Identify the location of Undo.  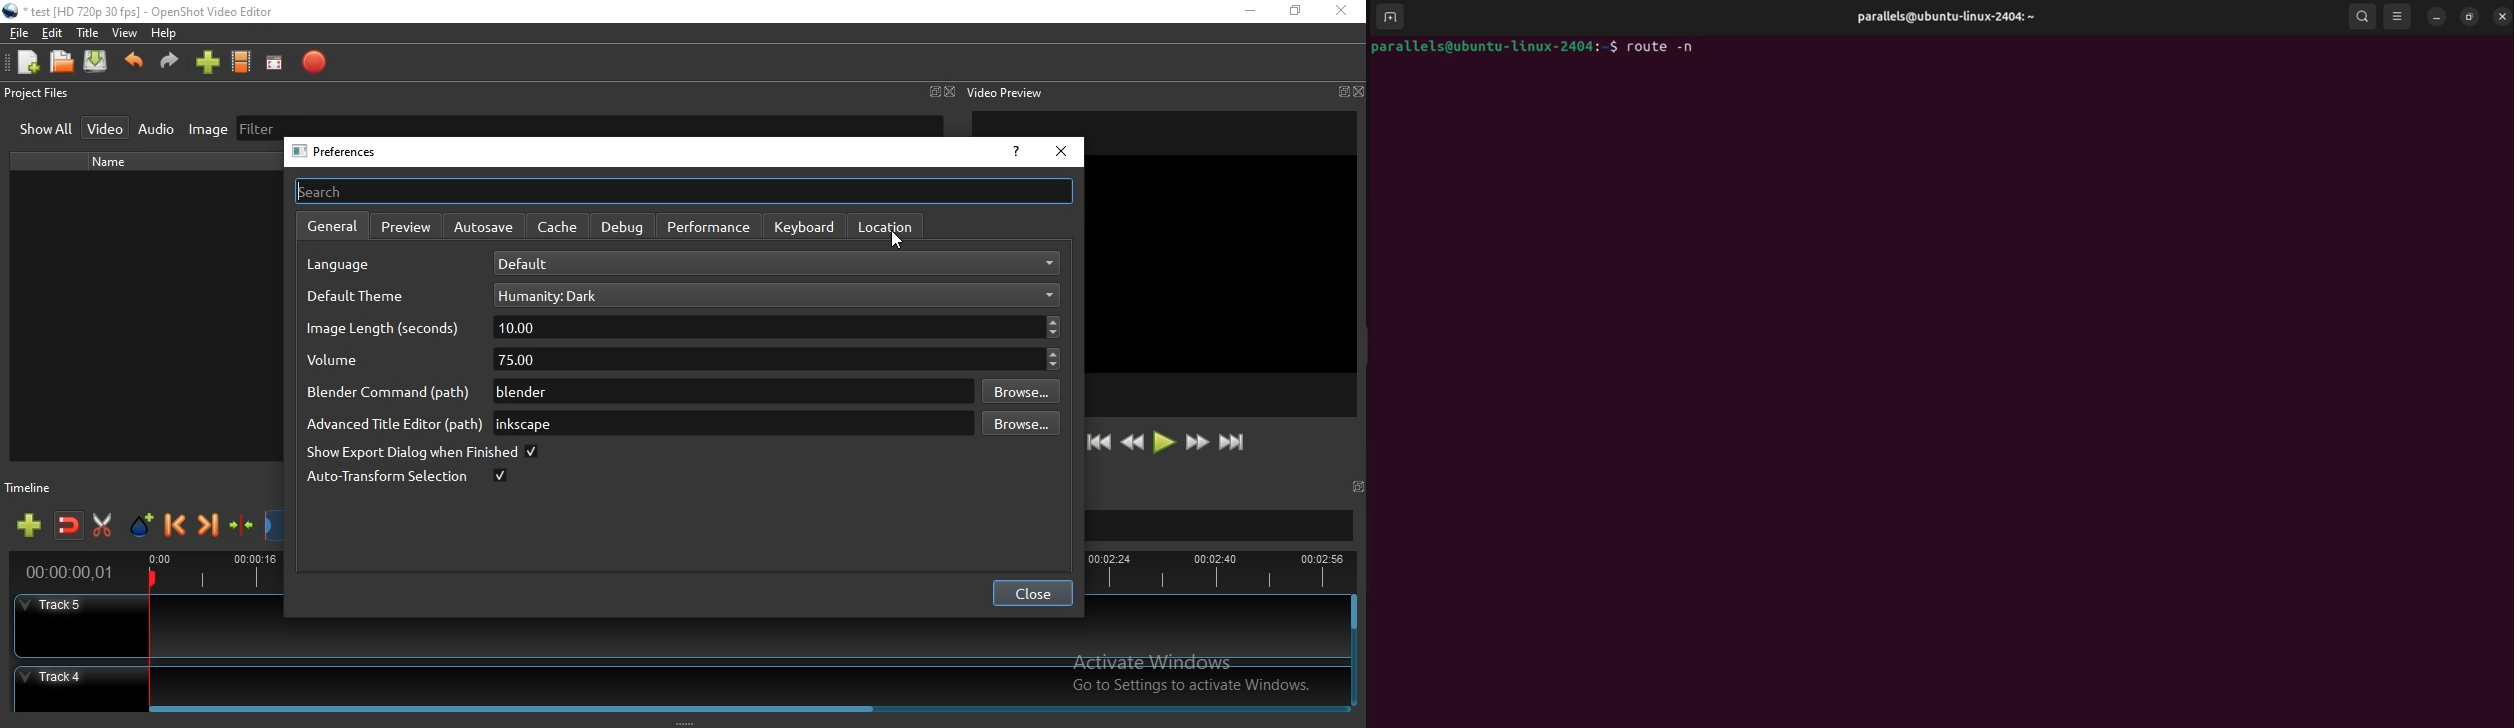
(134, 66).